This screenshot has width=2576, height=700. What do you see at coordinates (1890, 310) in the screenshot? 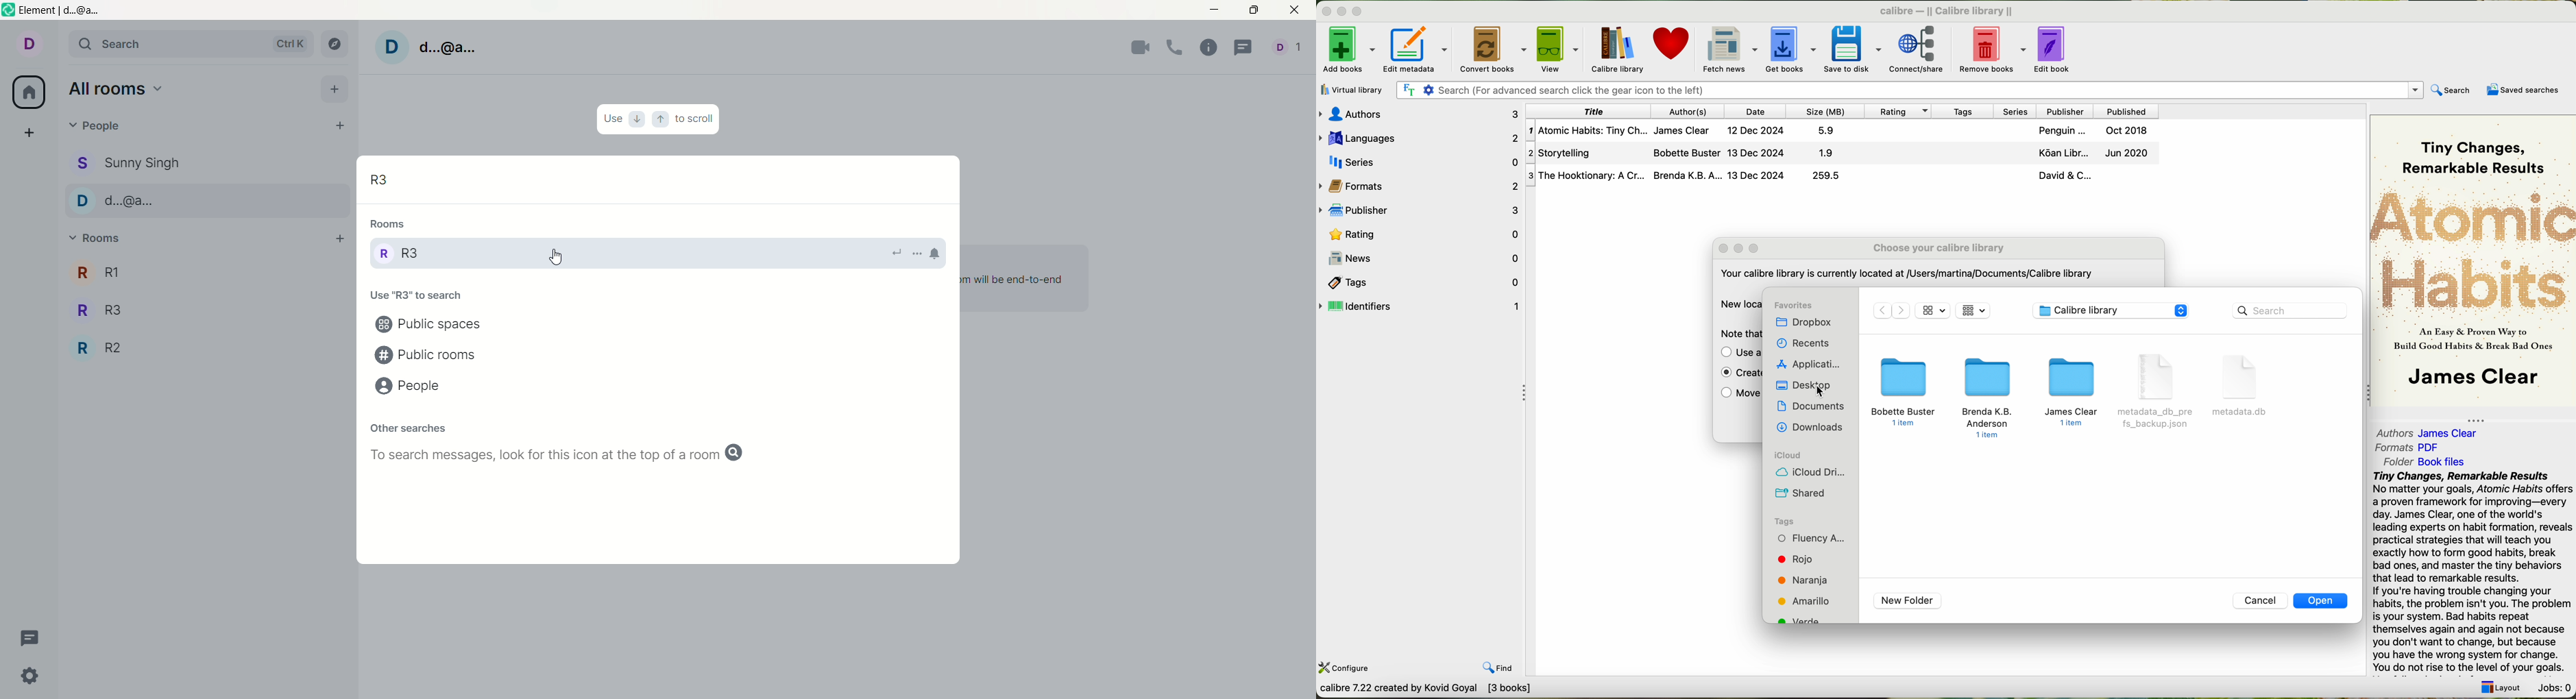
I see `navigate arrows` at bounding box center [1890, 310].